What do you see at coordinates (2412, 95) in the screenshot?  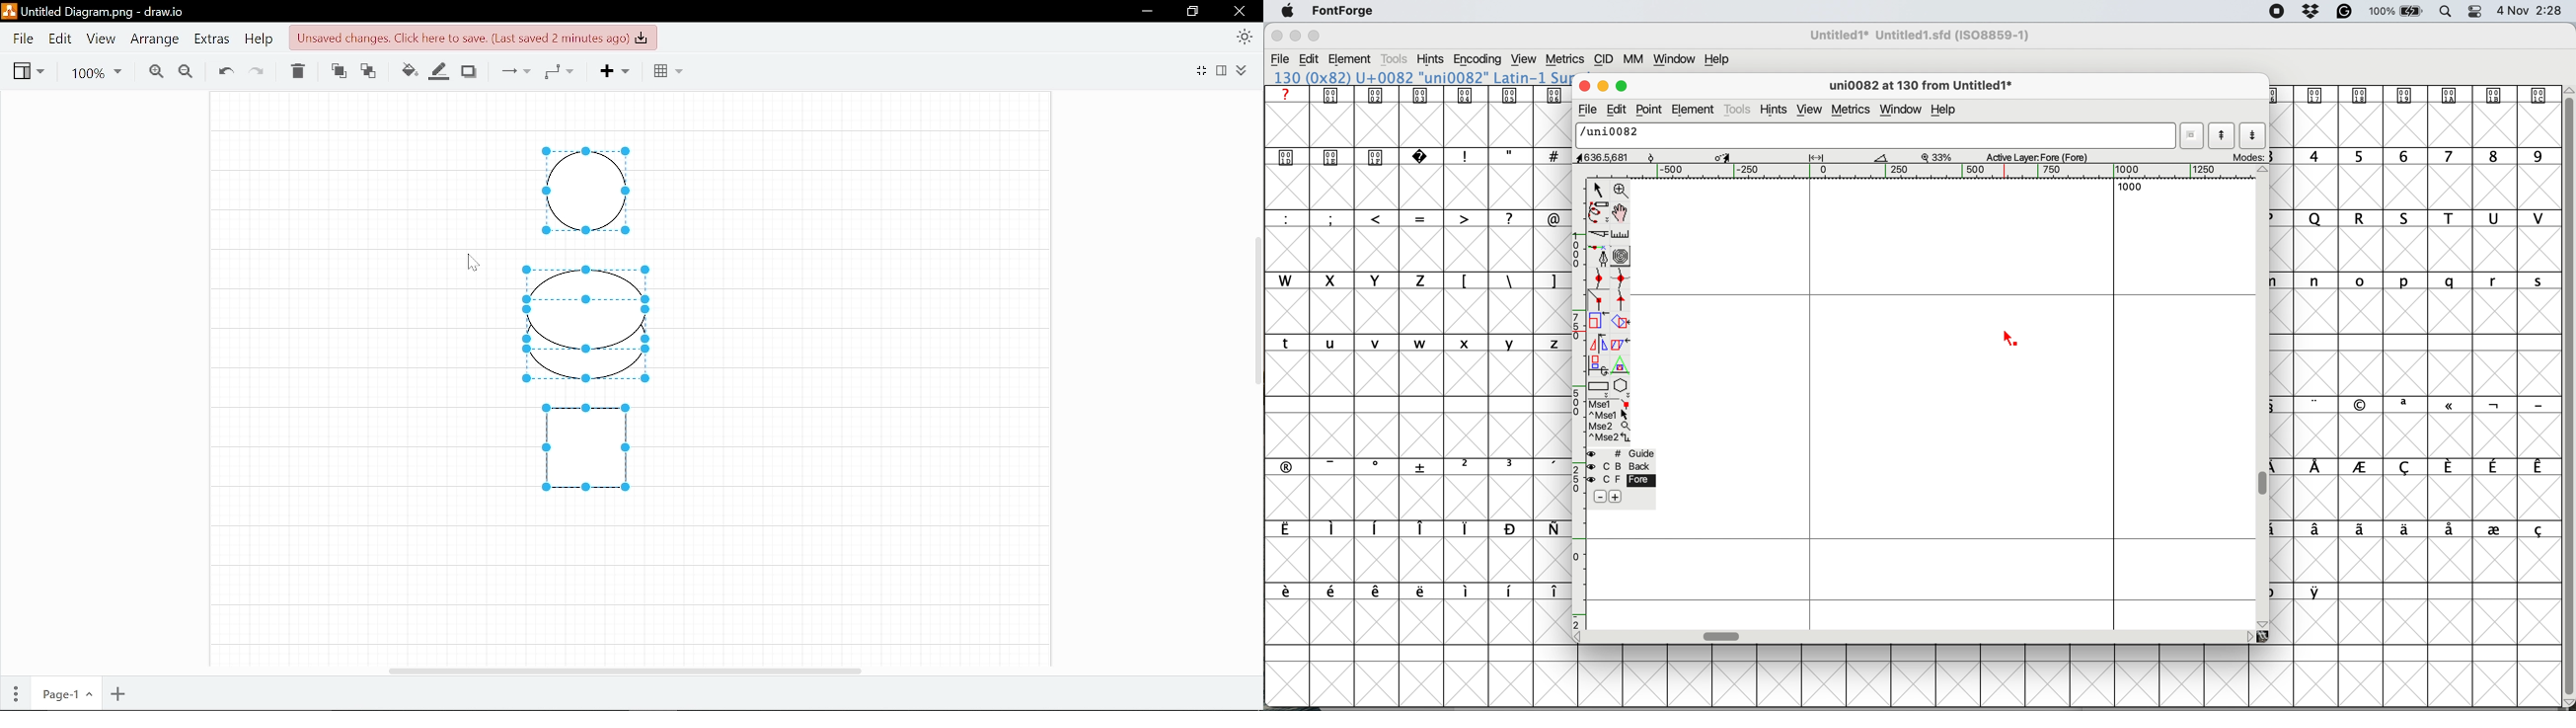 I see `symbol` at bounding box center [2412, 95].